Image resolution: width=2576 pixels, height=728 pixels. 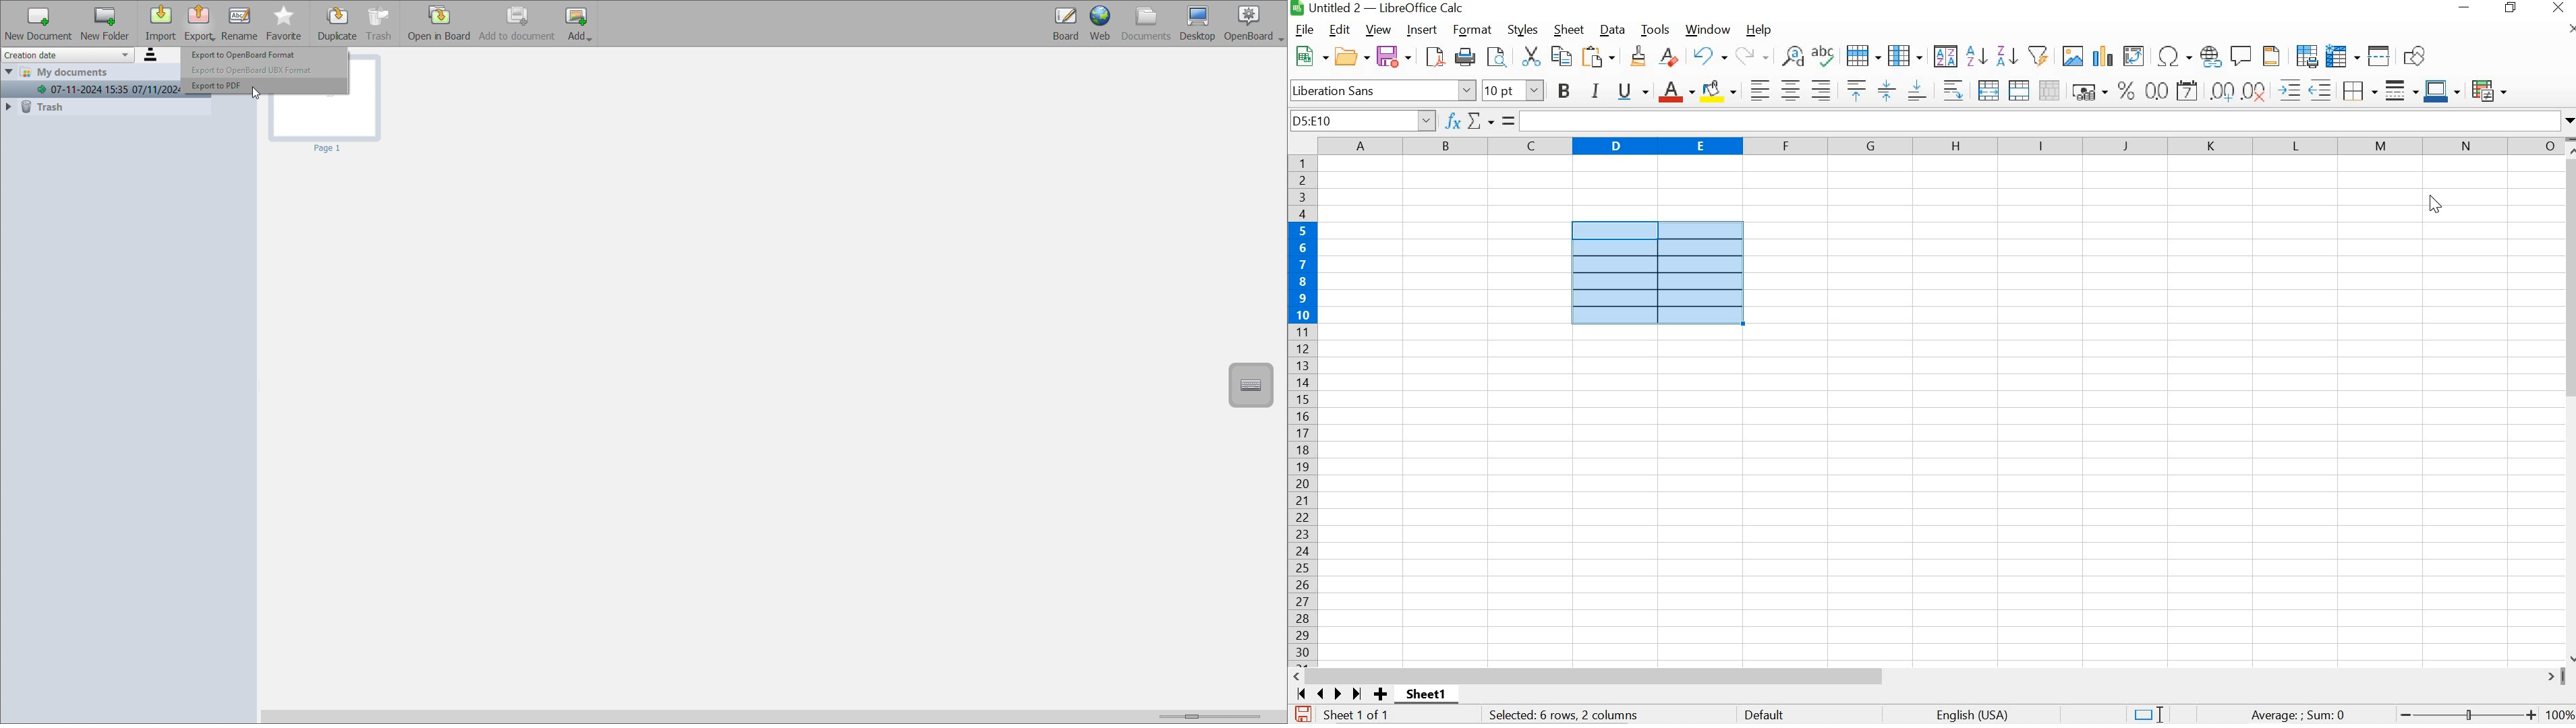 What do you see at coordinates (1310, 55) in the screenshot?
I see `NEW` at bounding box center [1310, 55].